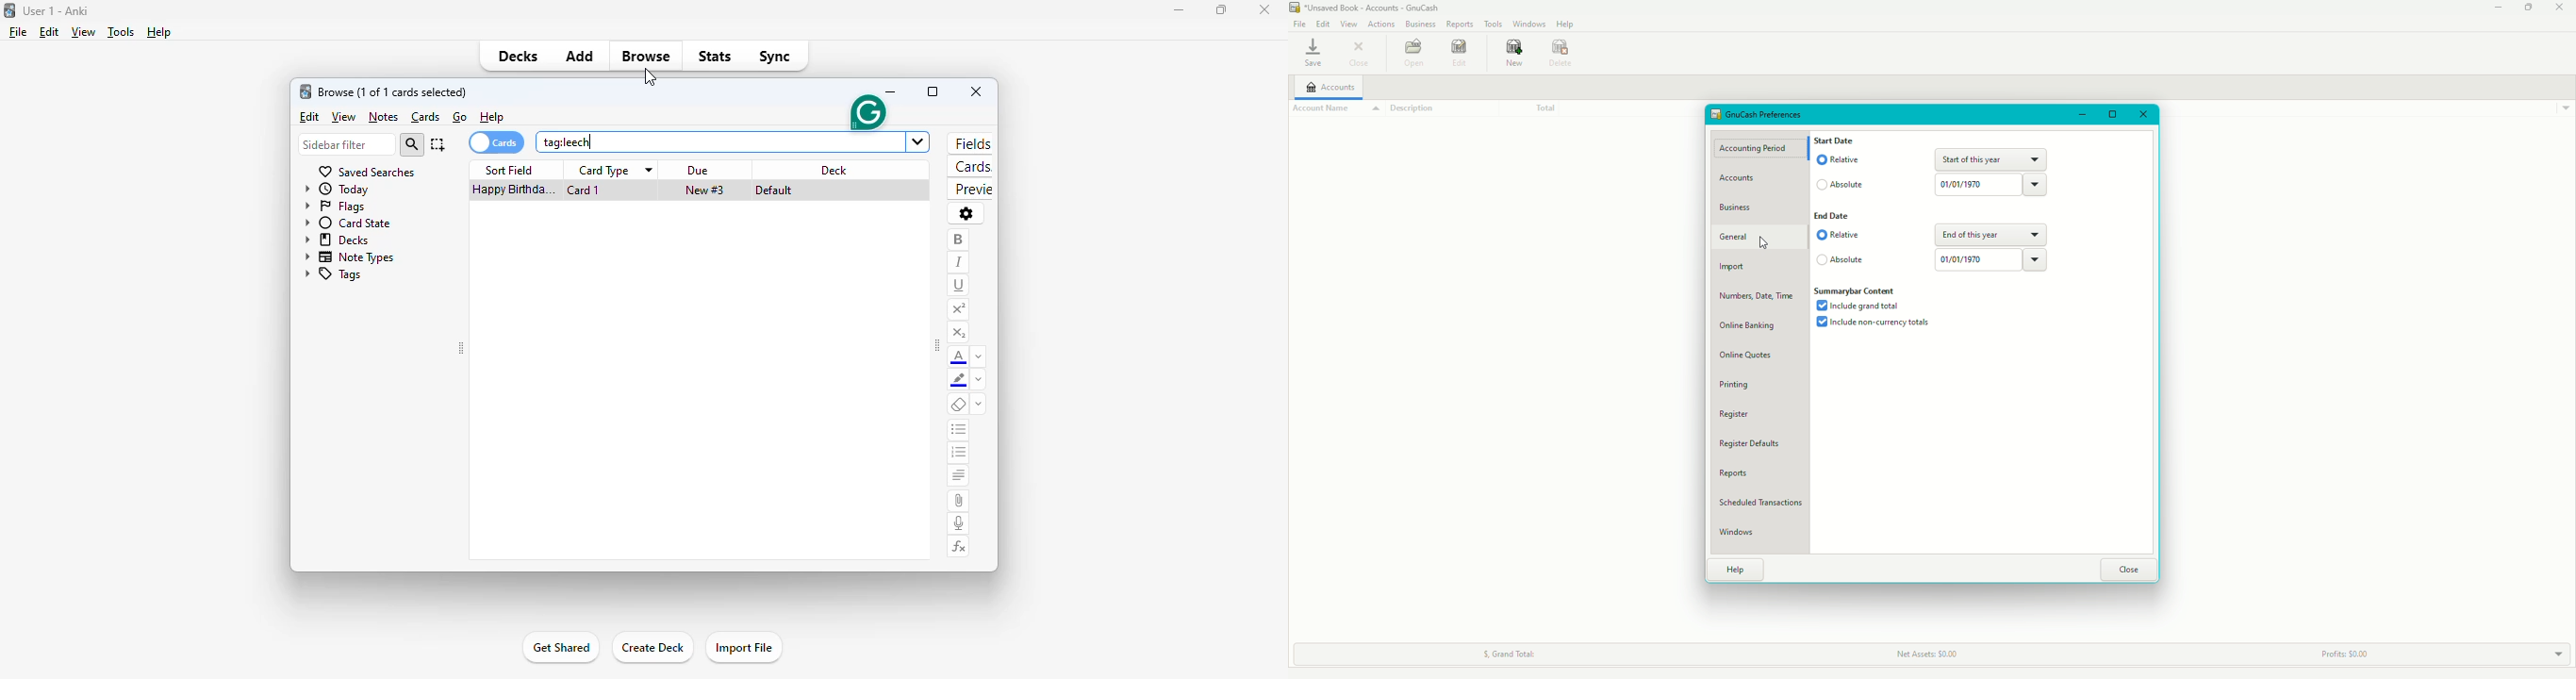 This screenshot has width=2576, height=700. I want to click on Start of the year, so click(1991, 158).